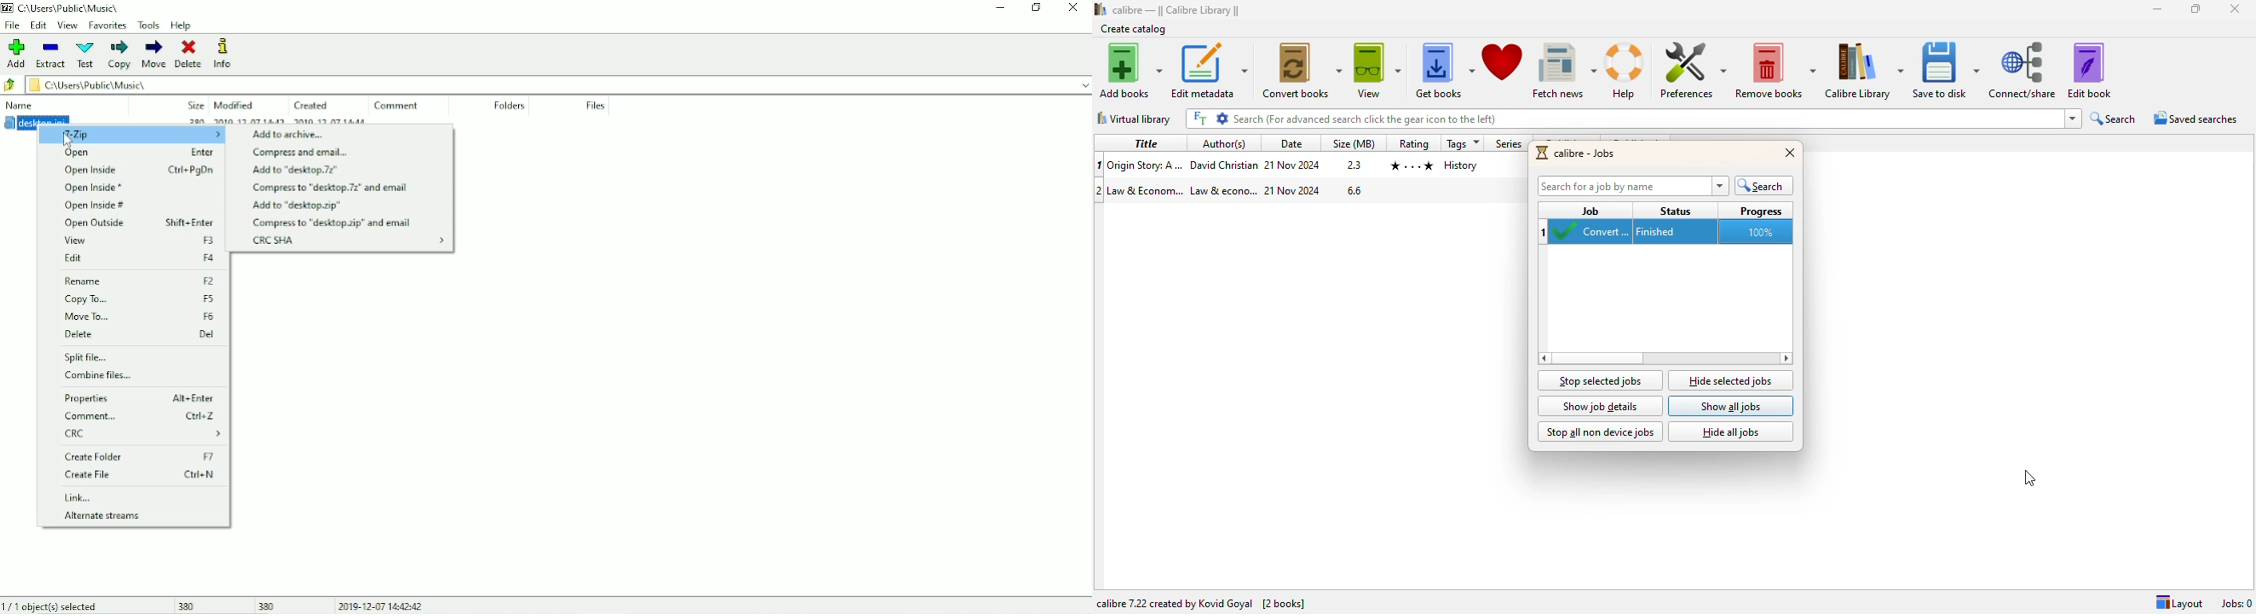 This screenshot has width=2268, height=616. I want to click on hide selected jobs, so click(1732, 380).